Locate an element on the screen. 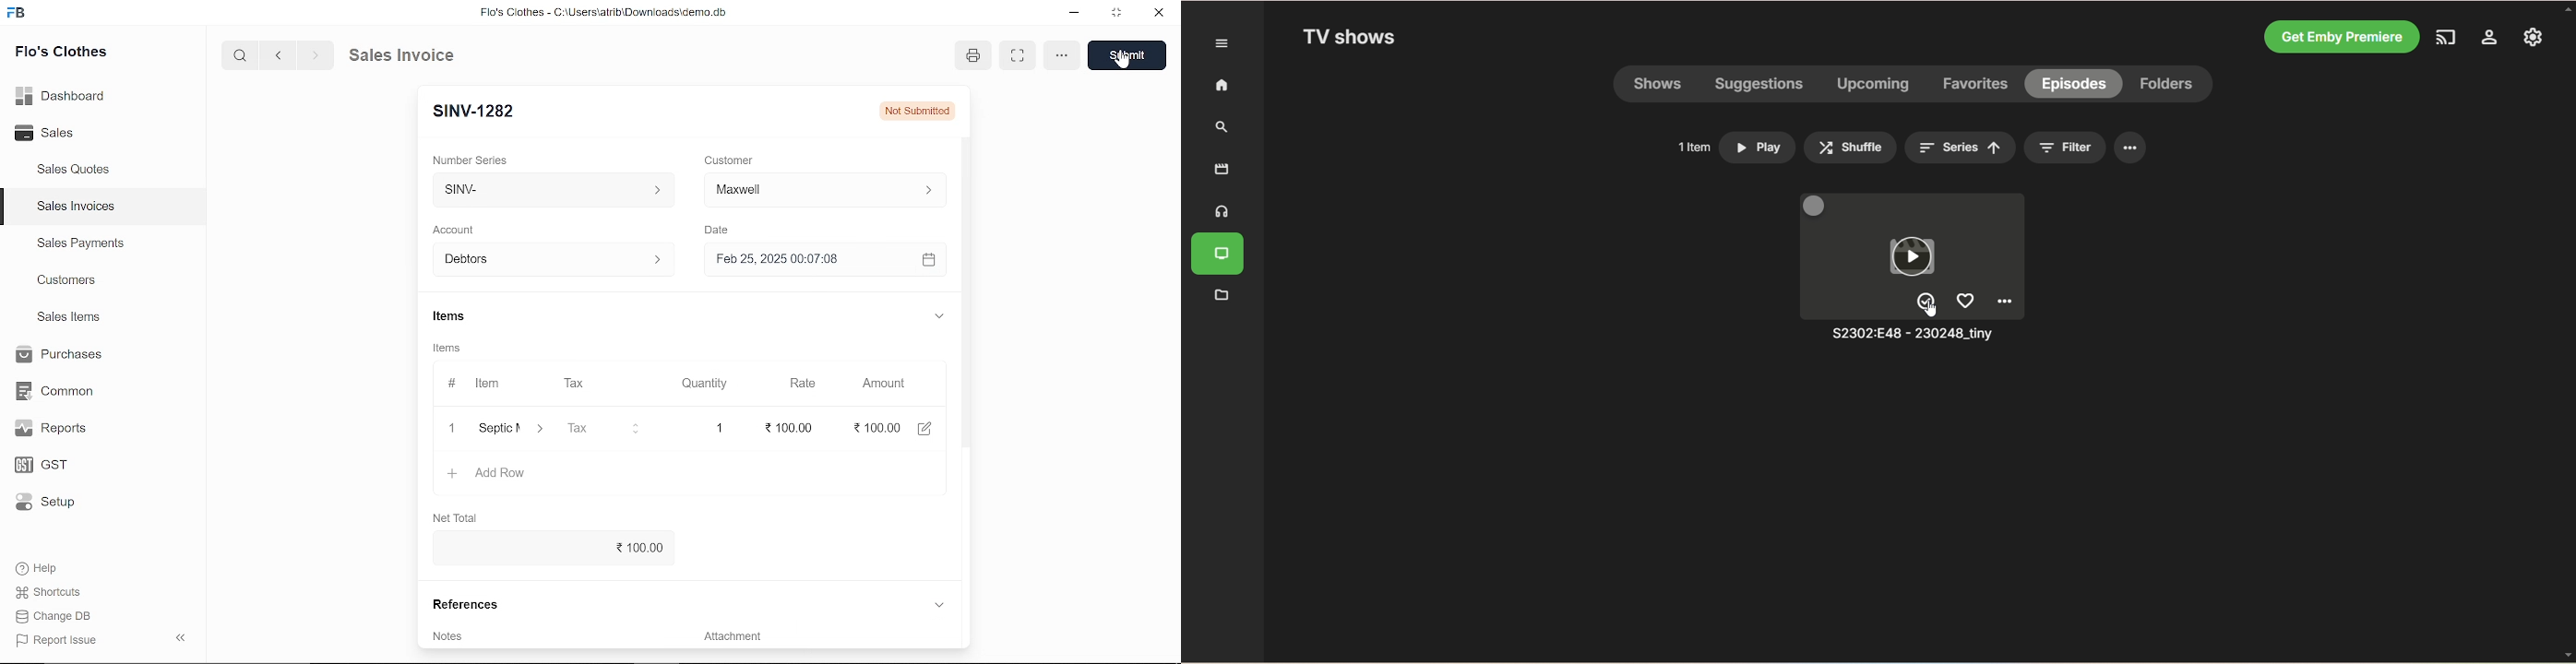 Image resolution: width=2576 pixels, height=672 pixels. shows is located at coordinates (1662, 86).